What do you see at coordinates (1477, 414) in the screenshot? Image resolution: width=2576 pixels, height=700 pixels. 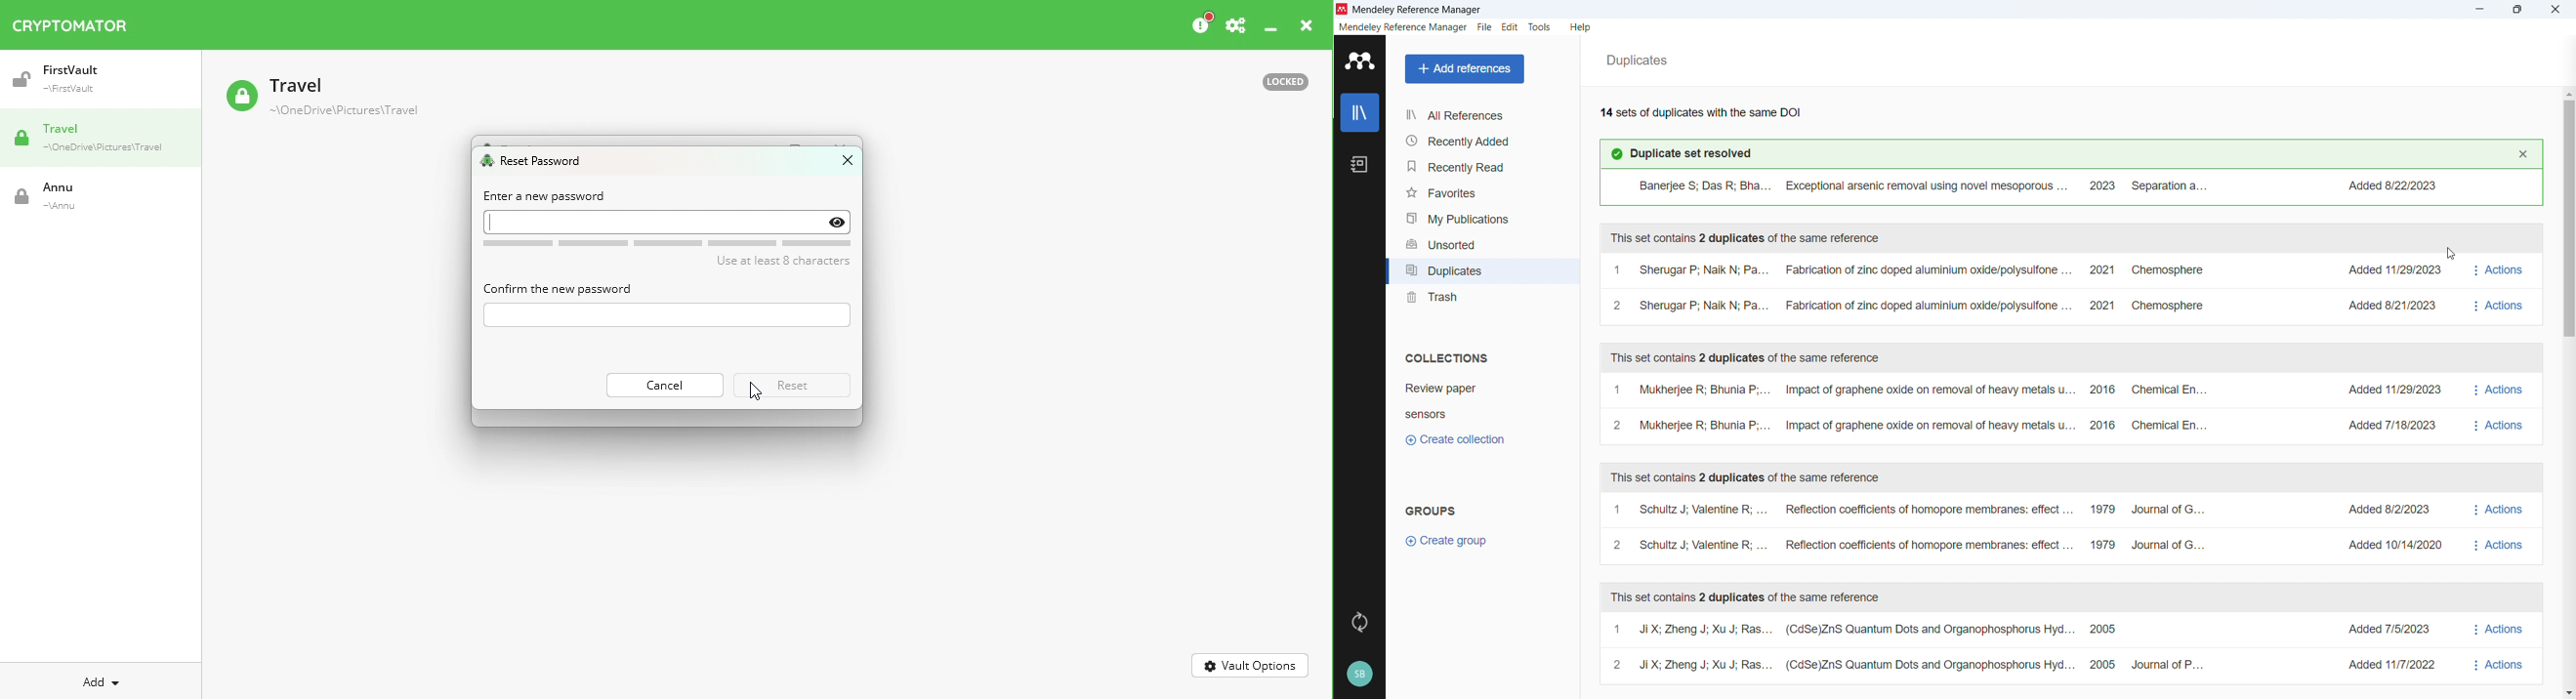 I see `Collection 2 ` at bounding box center [1477, 414].